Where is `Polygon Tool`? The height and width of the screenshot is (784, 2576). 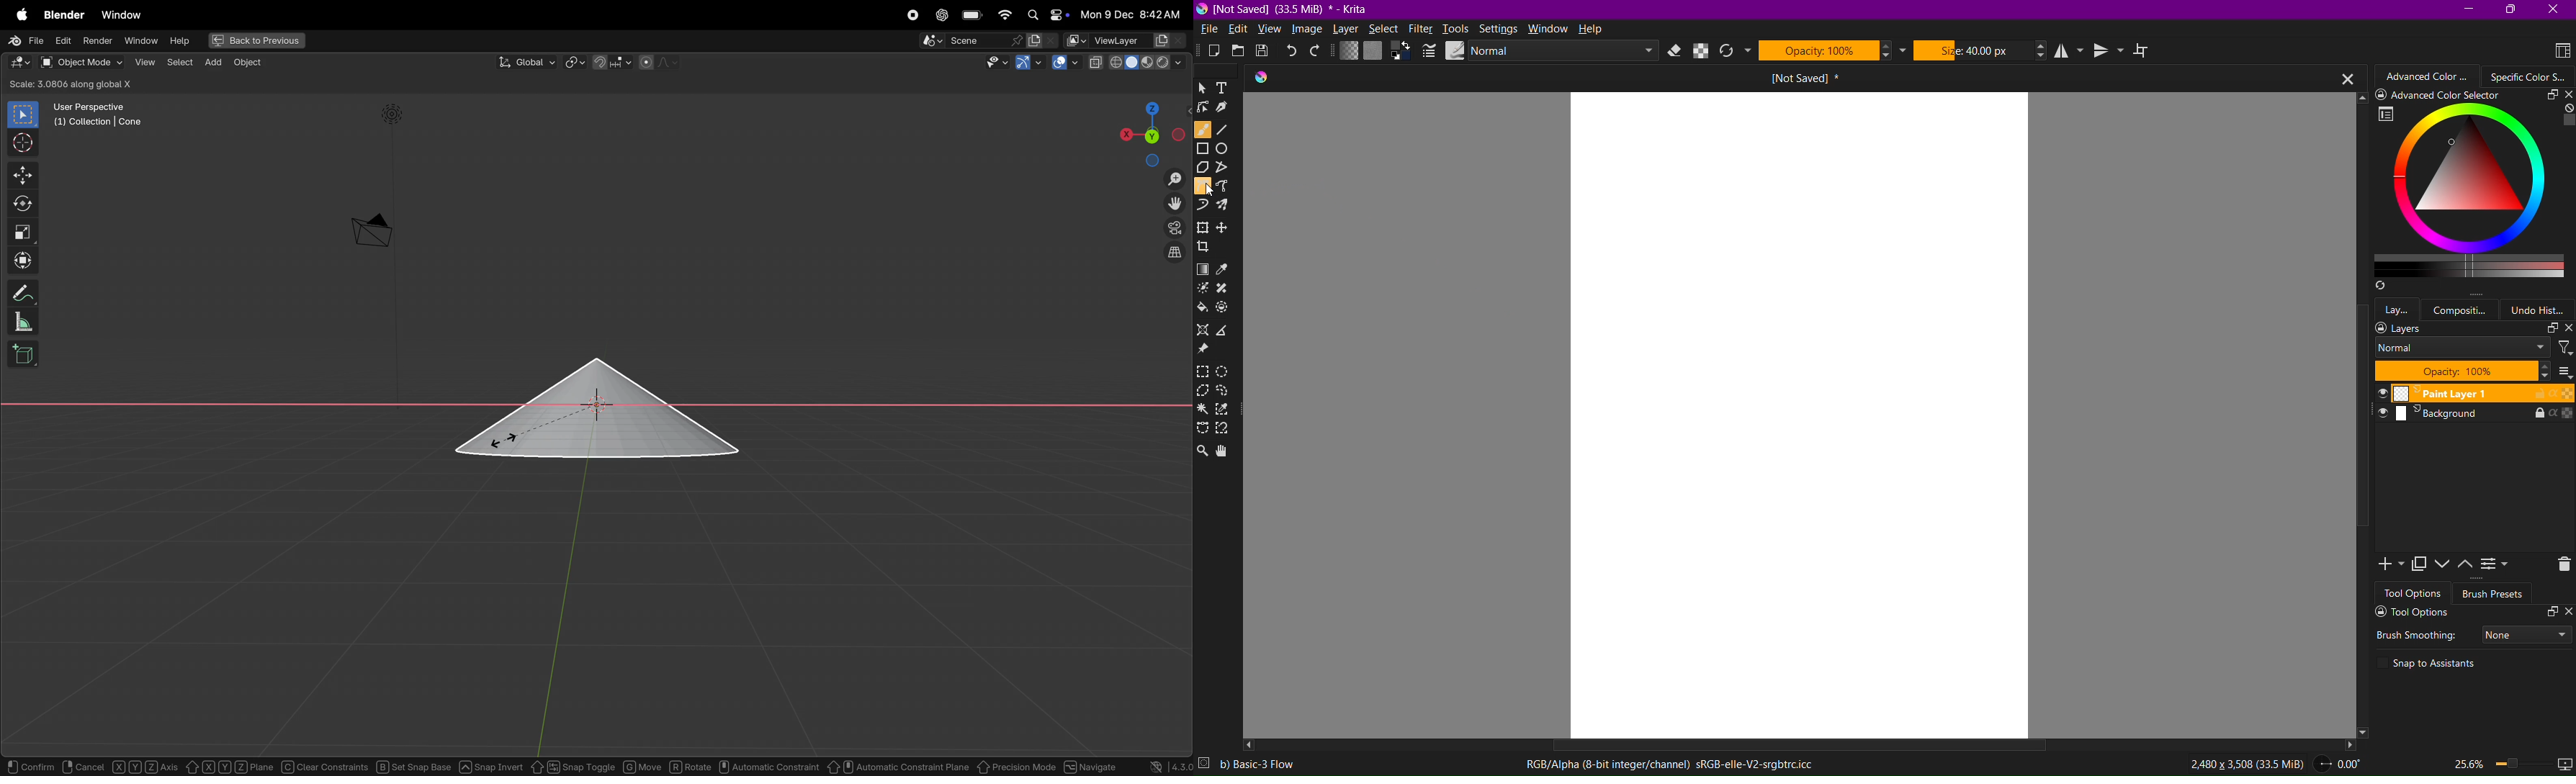 Polygon Tool is located at coordinates (1205, 169).